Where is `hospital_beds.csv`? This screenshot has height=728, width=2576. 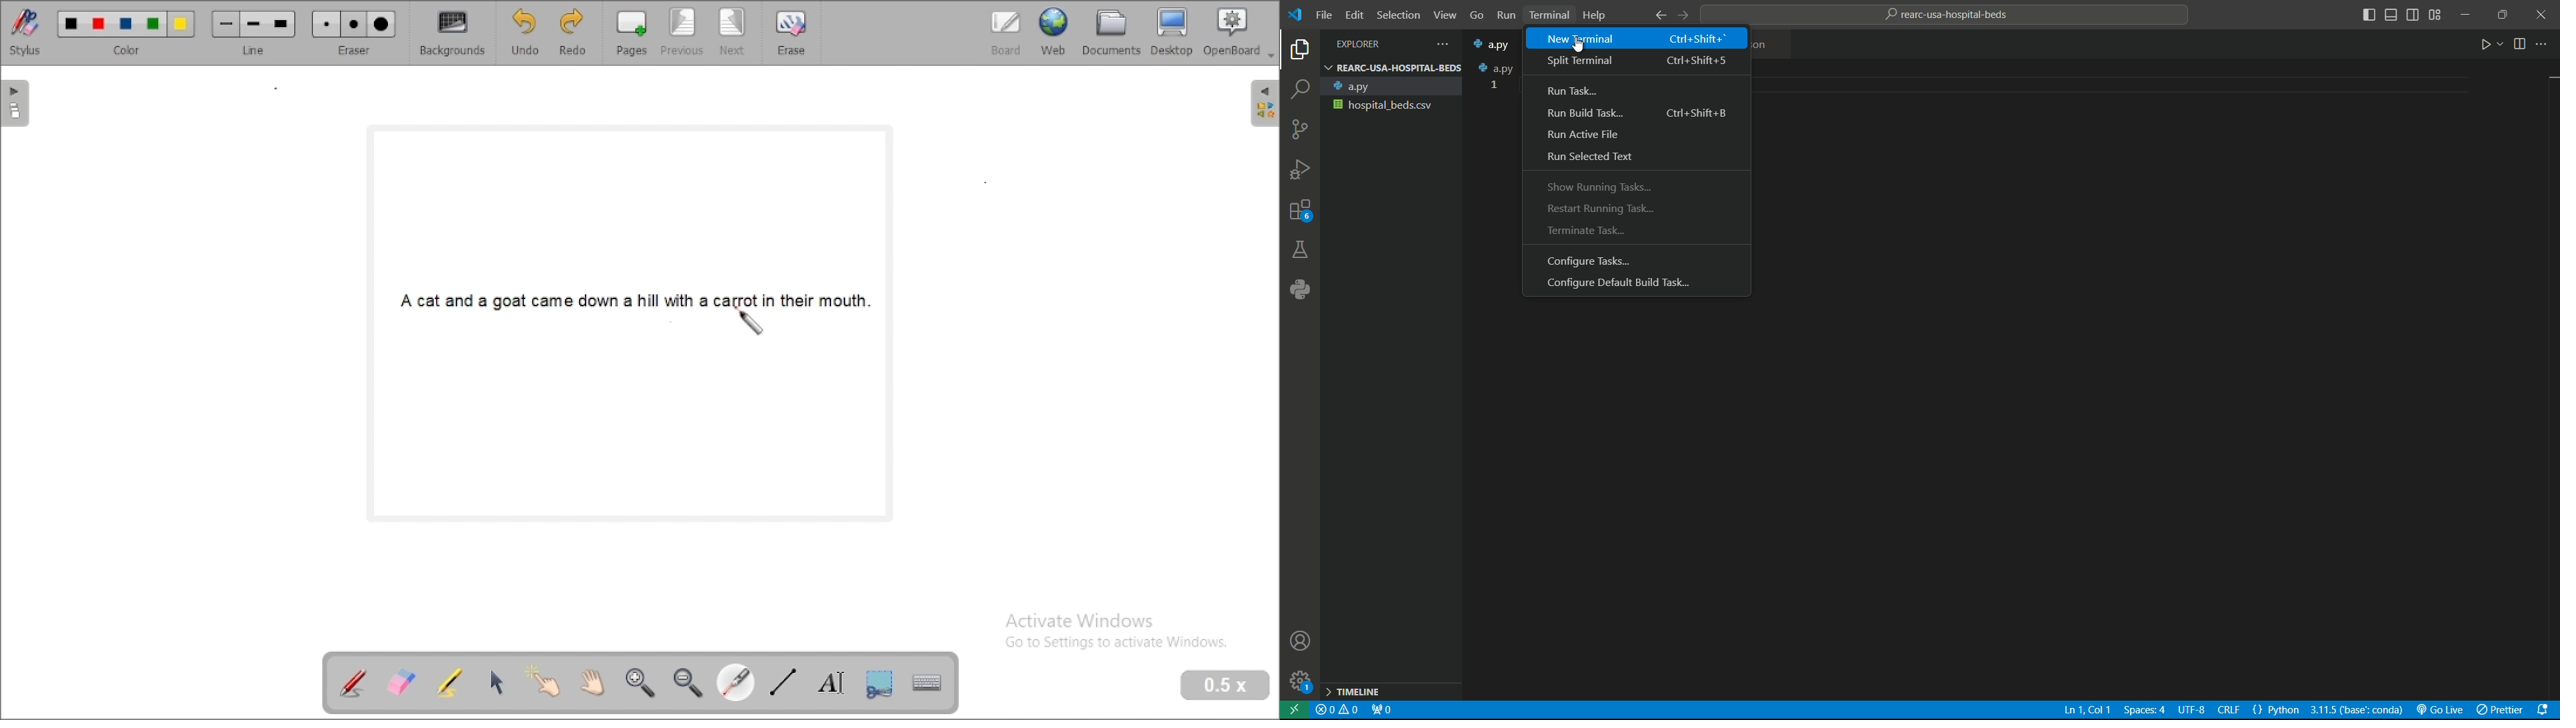 hospital_beds.csv is located at coordinates (1392, 105).